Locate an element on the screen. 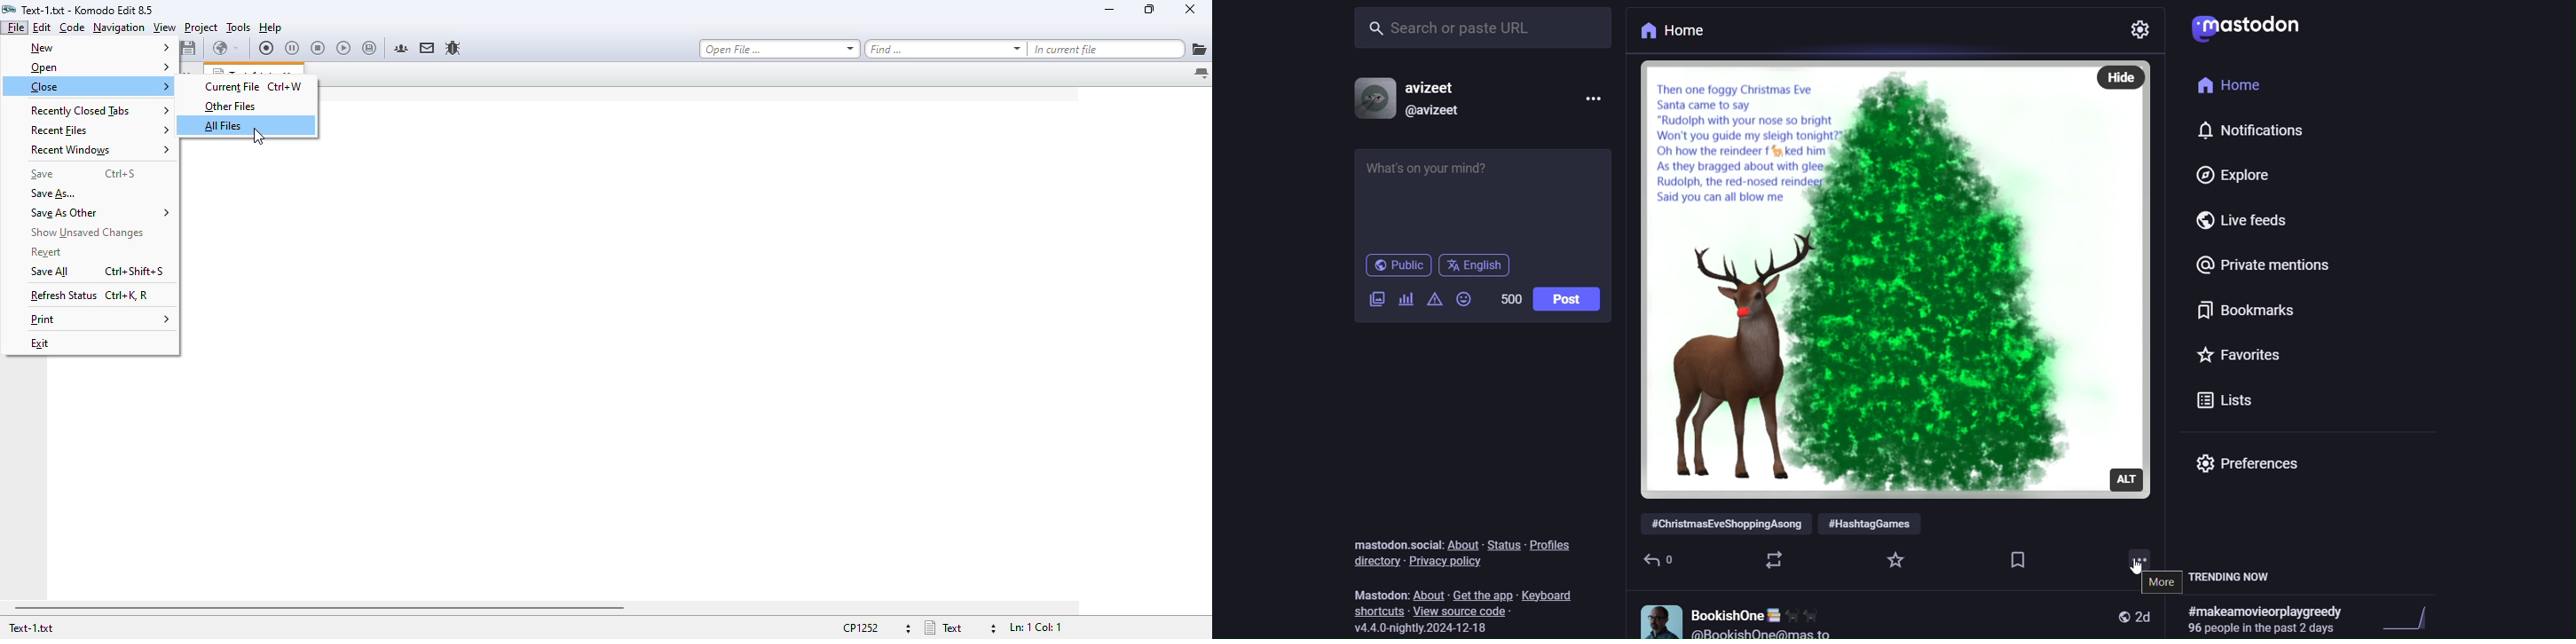 The width and height of the screenshot is (2576, 644). #HashtagGames is located at coordinates (1875, 522).